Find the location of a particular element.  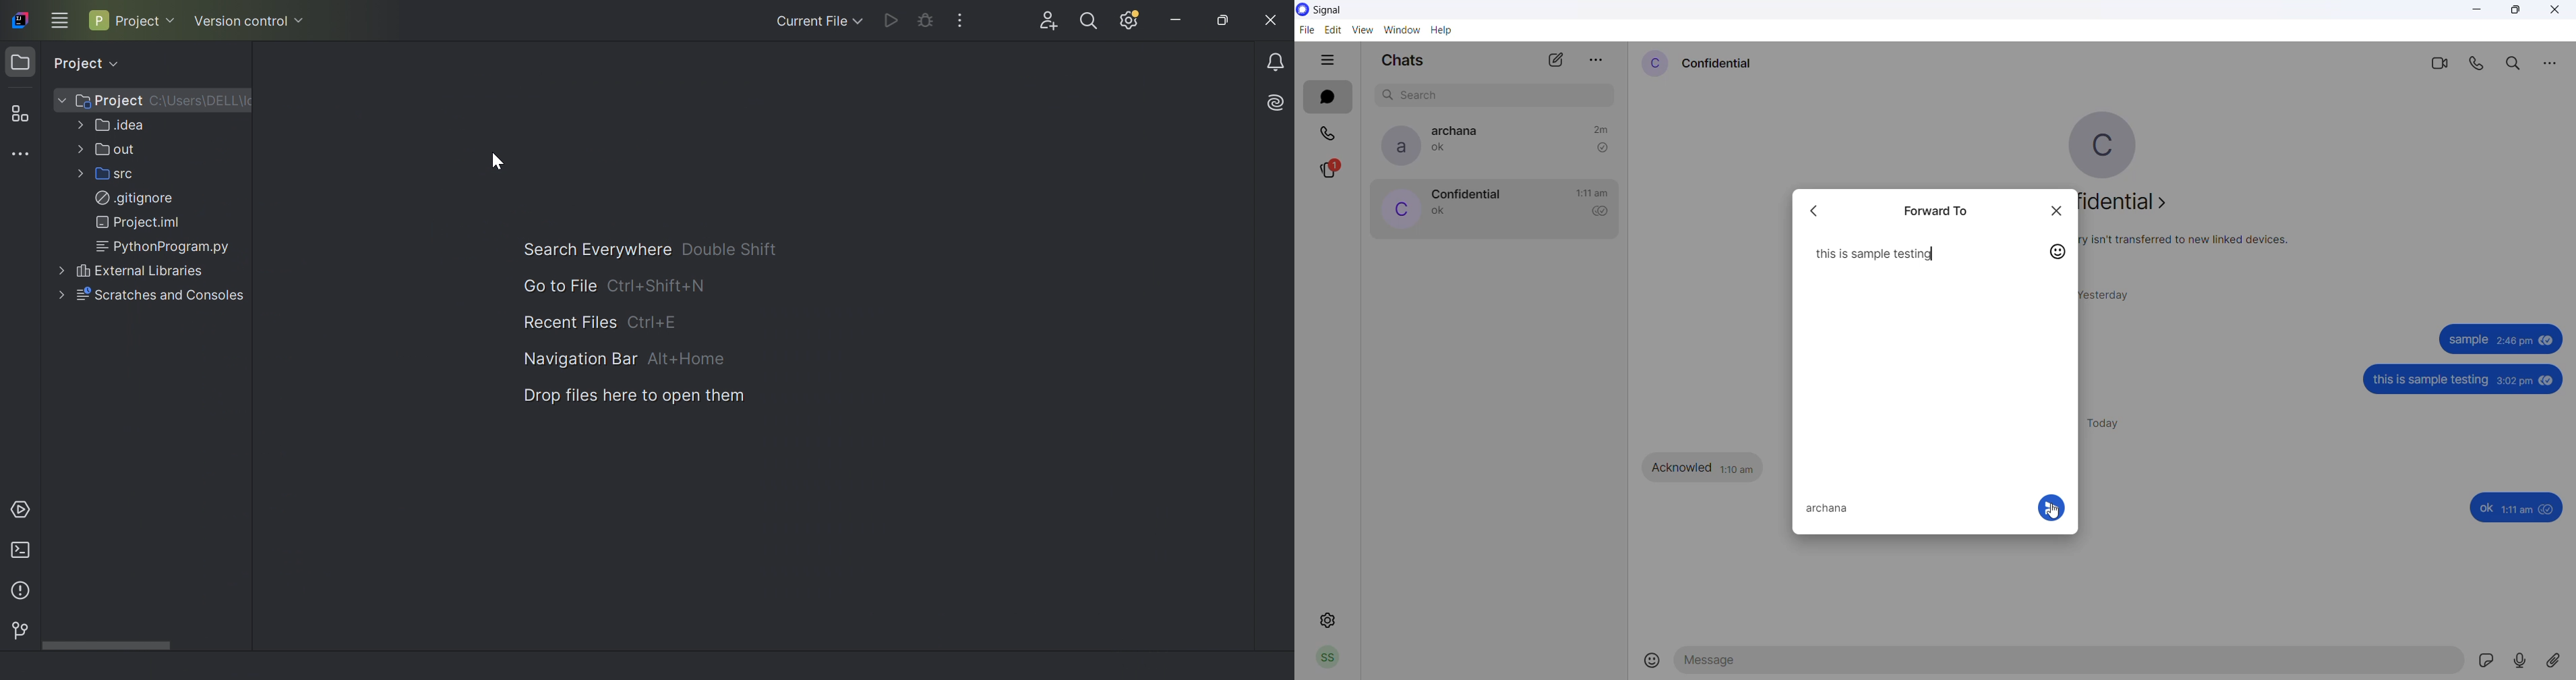

message text area is located at coordinates (2071, 664).